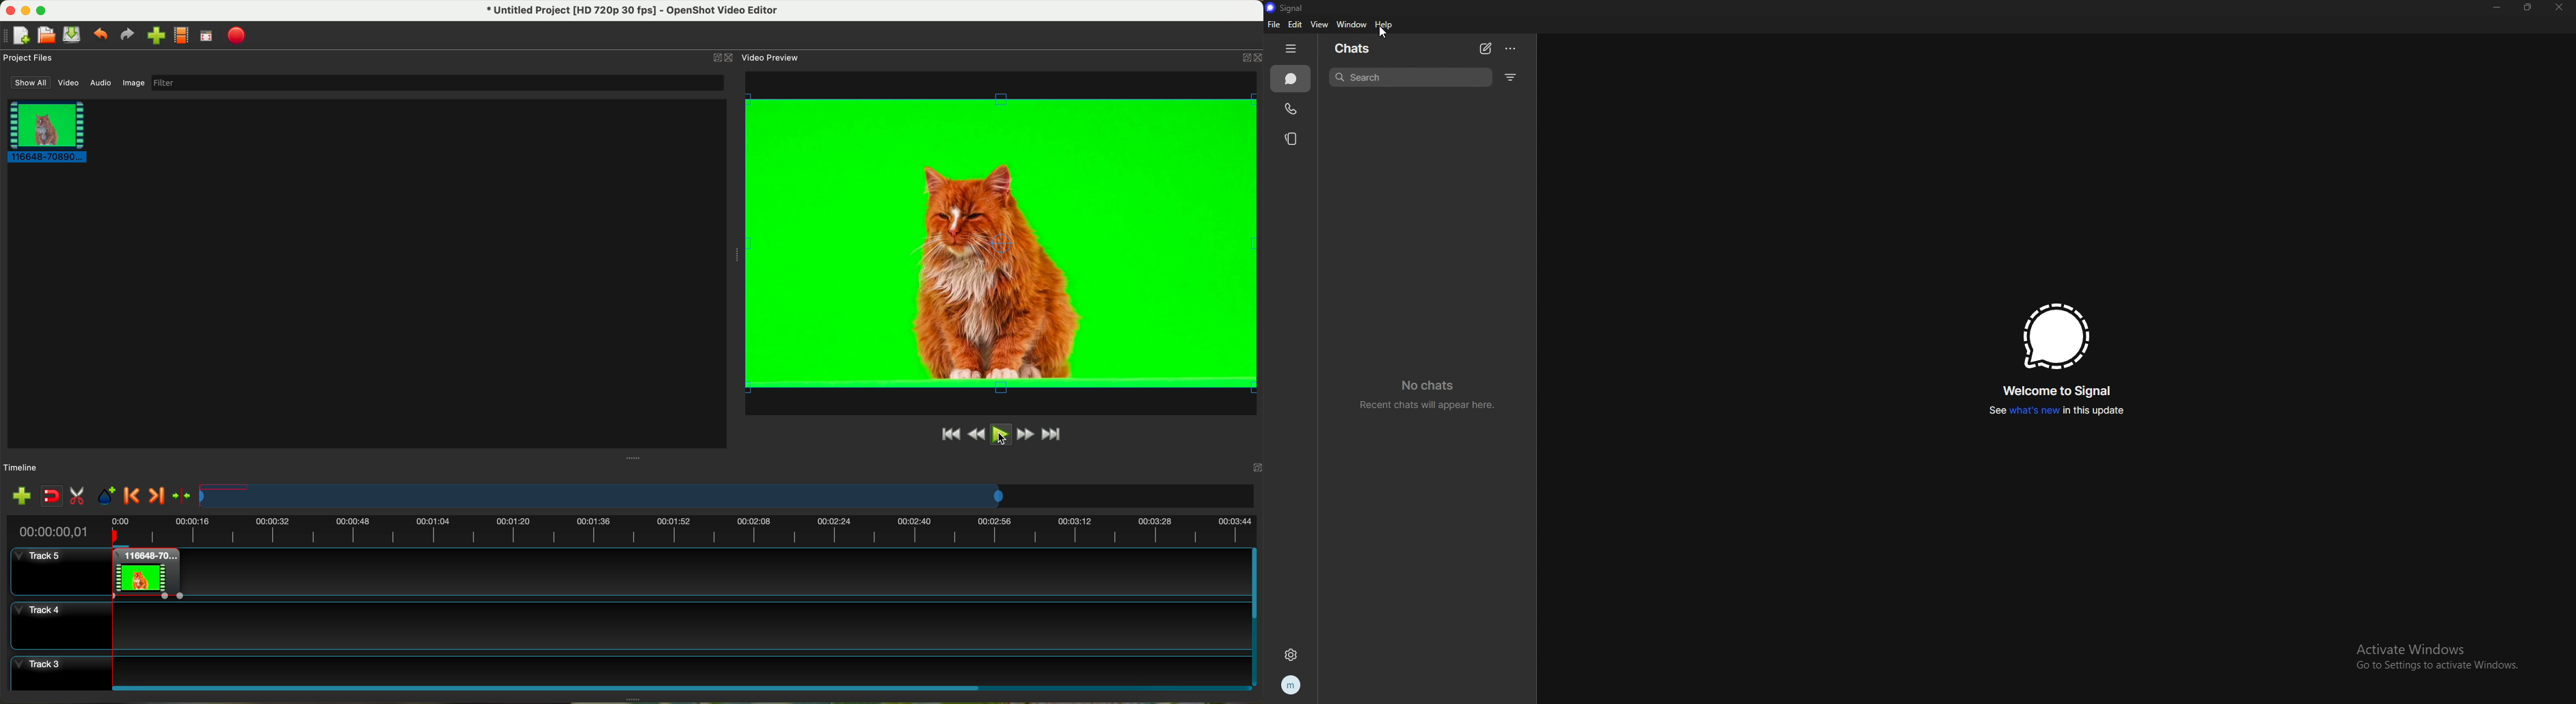 Image resolution: width=2576 pixels, height=728 pixels. I want to click on import files, so click(21, 497).